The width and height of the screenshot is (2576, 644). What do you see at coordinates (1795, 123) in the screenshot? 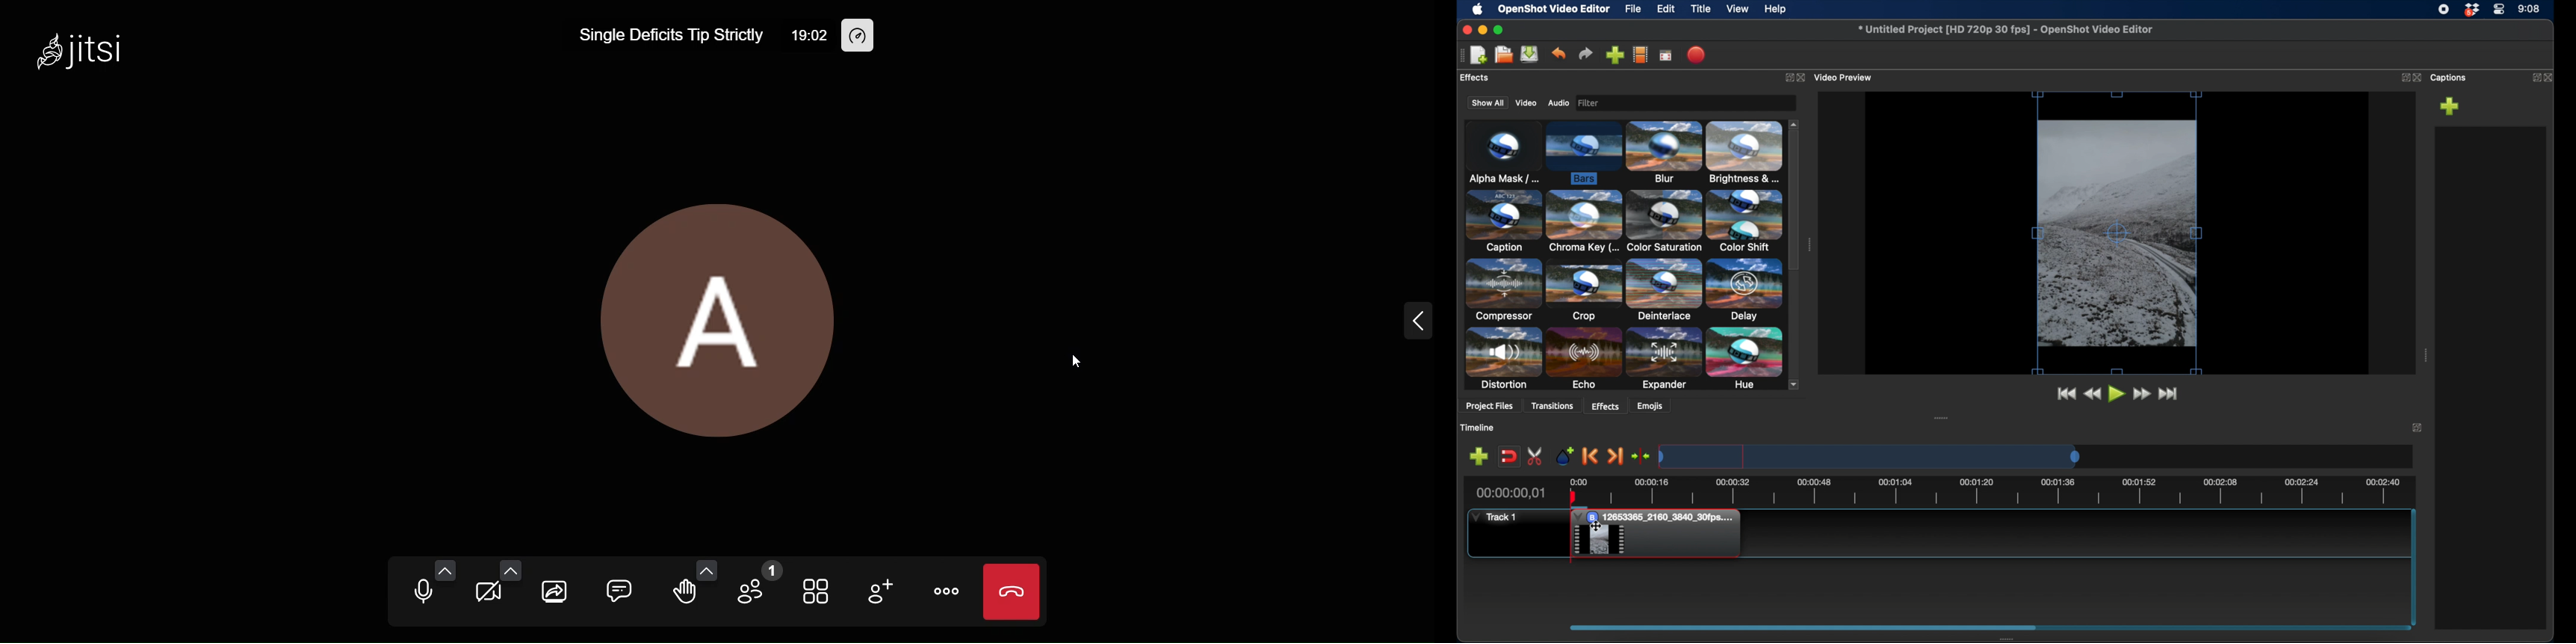
I see `scroll up arrow` at bounding box center [1795, 123].